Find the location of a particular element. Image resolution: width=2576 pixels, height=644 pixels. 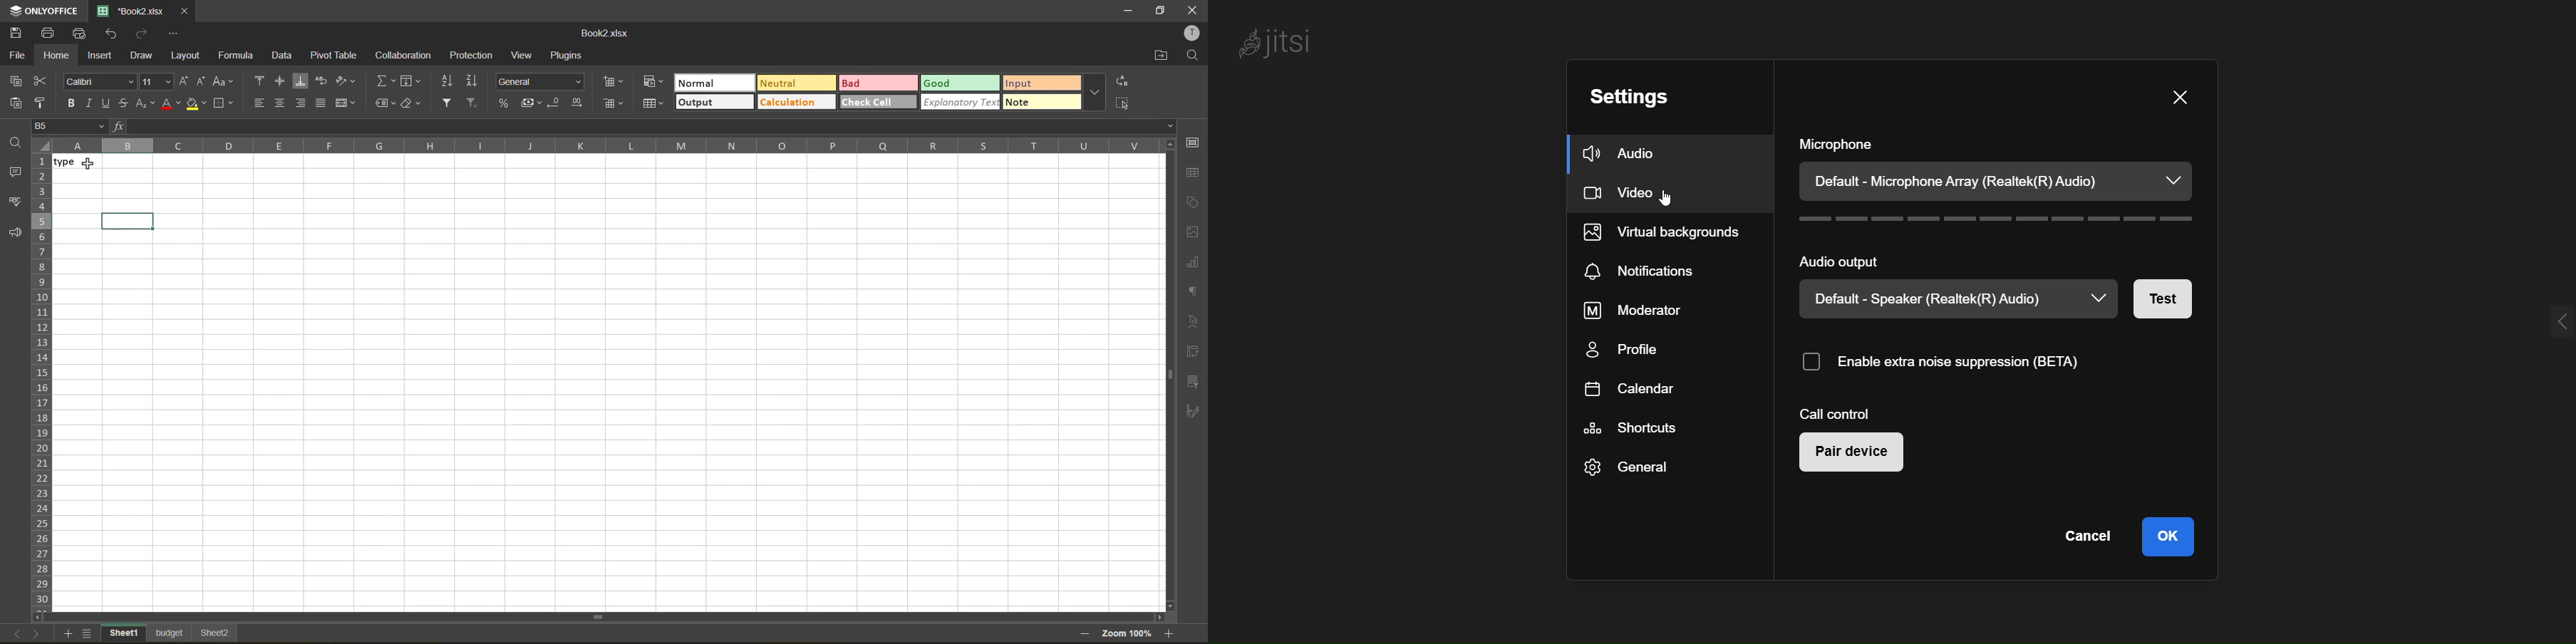

align right is located at coordinates (301, 104).